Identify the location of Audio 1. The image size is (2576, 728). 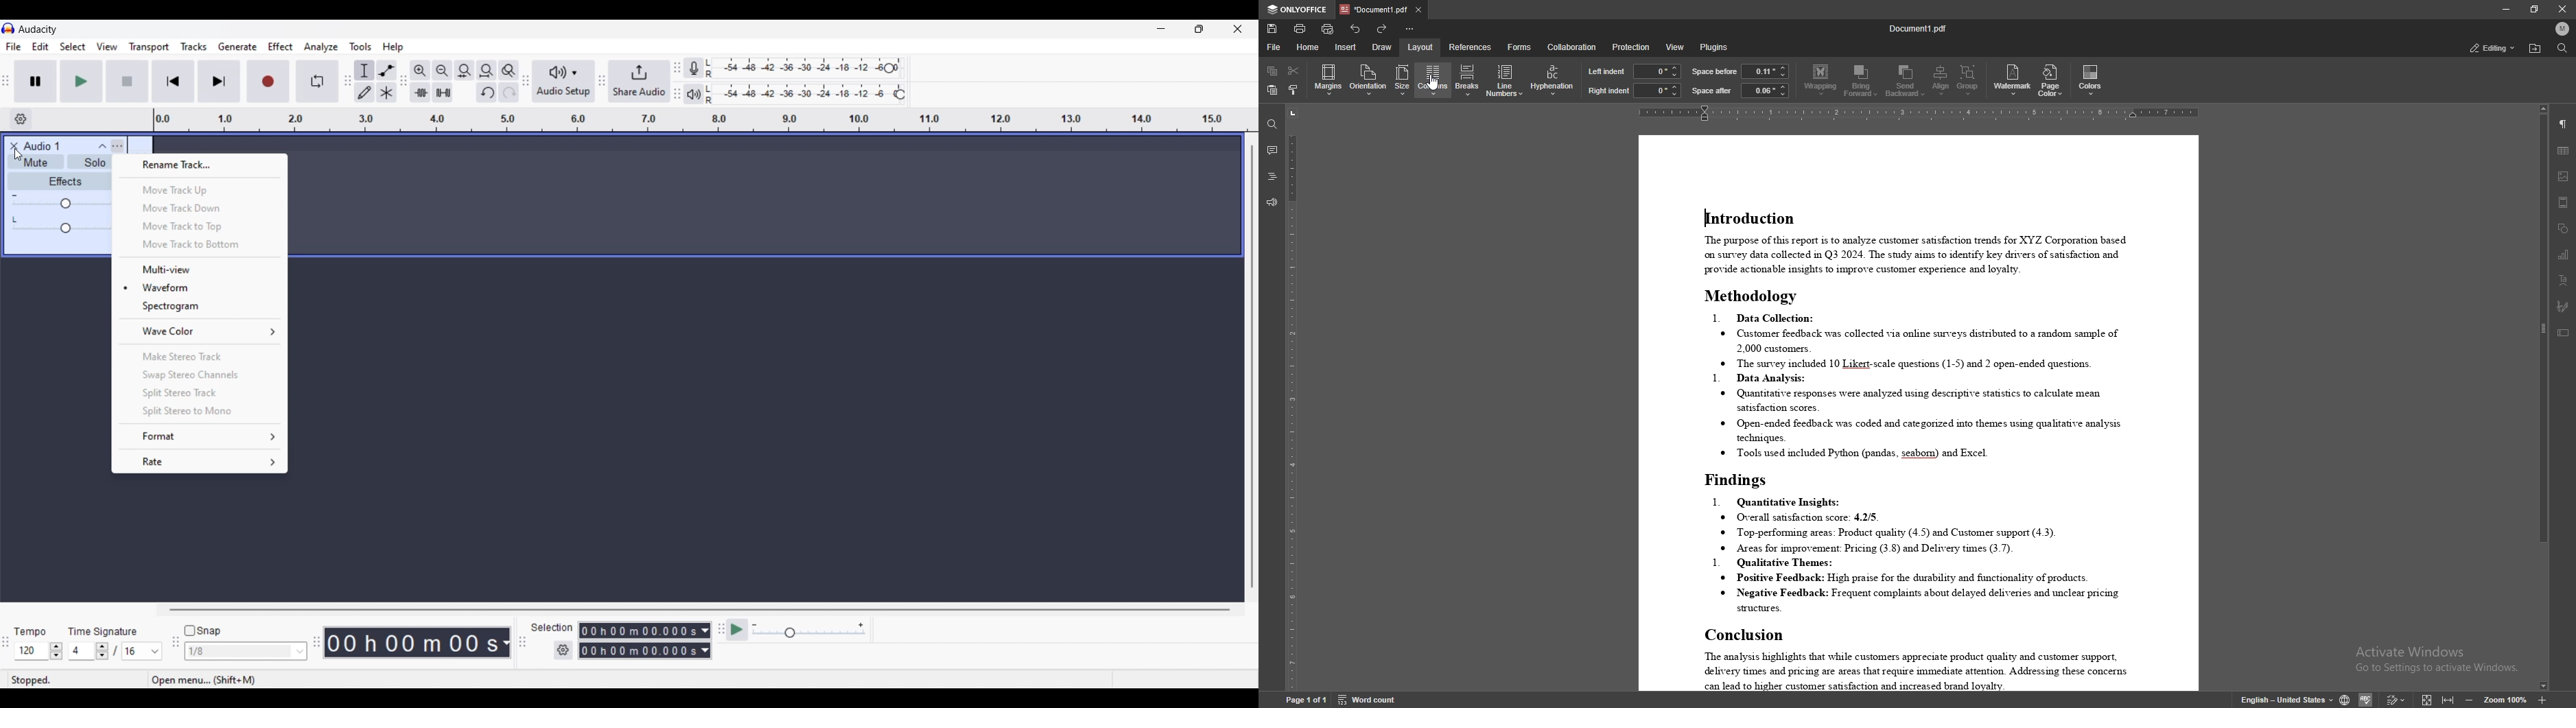
(48, 146).